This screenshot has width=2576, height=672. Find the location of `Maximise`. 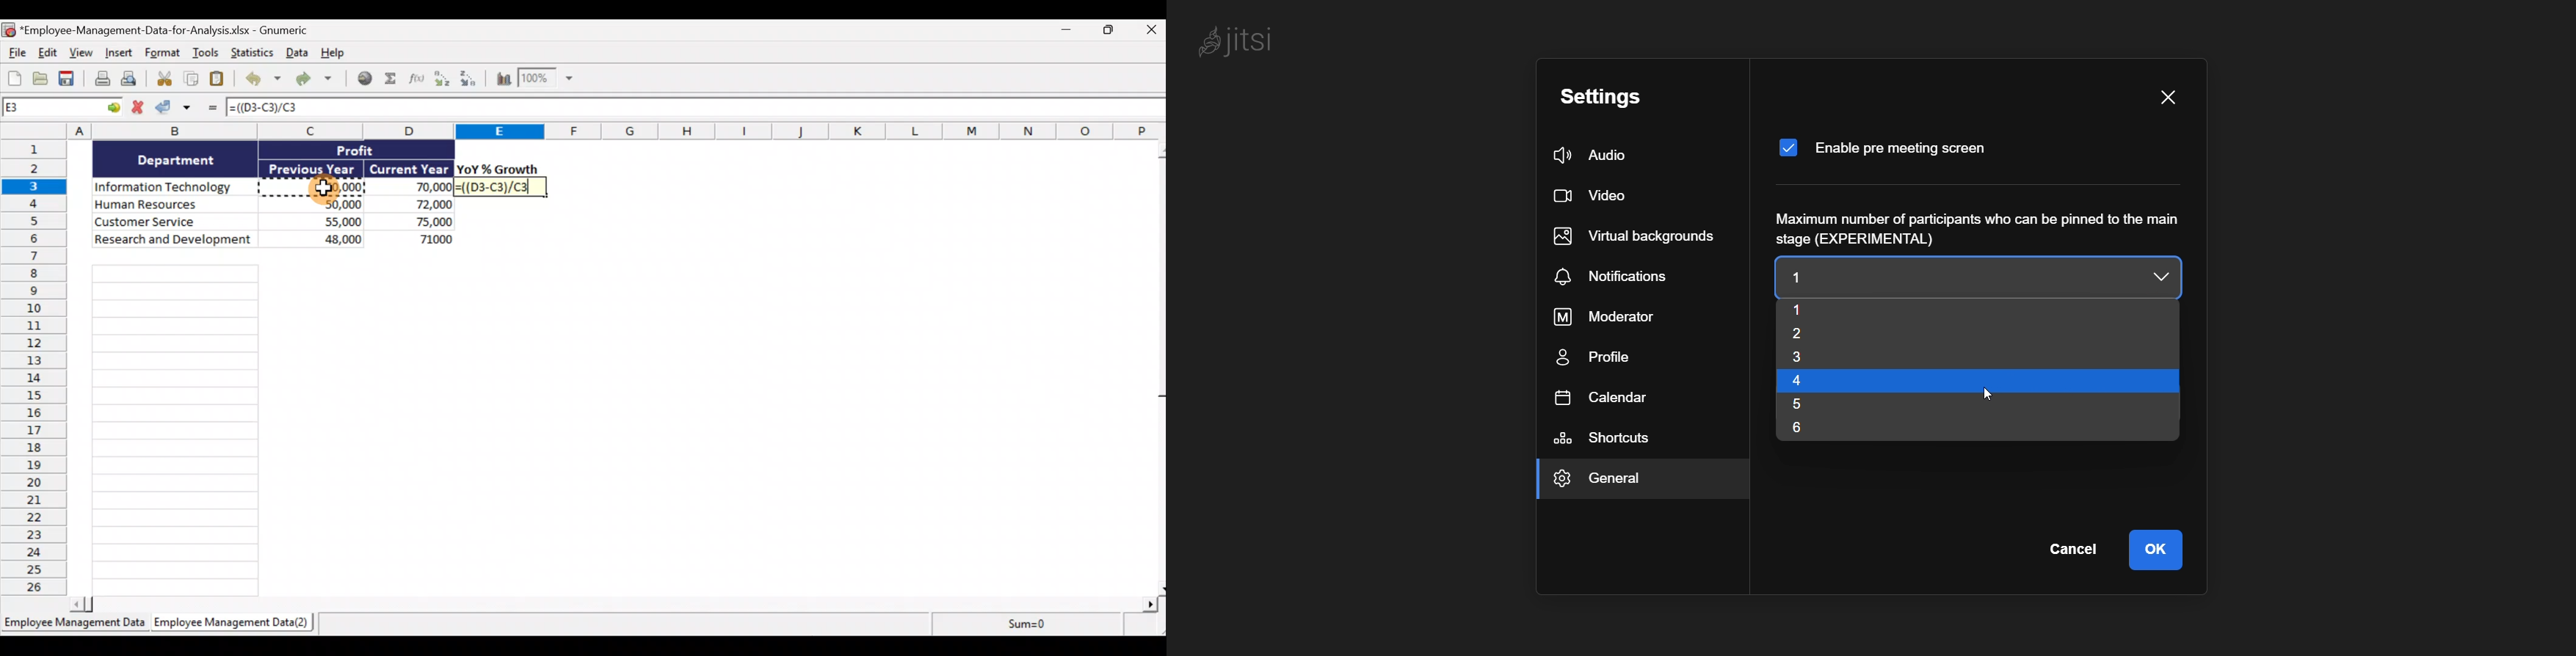

Maximise is located at coordinates (1113, 30).